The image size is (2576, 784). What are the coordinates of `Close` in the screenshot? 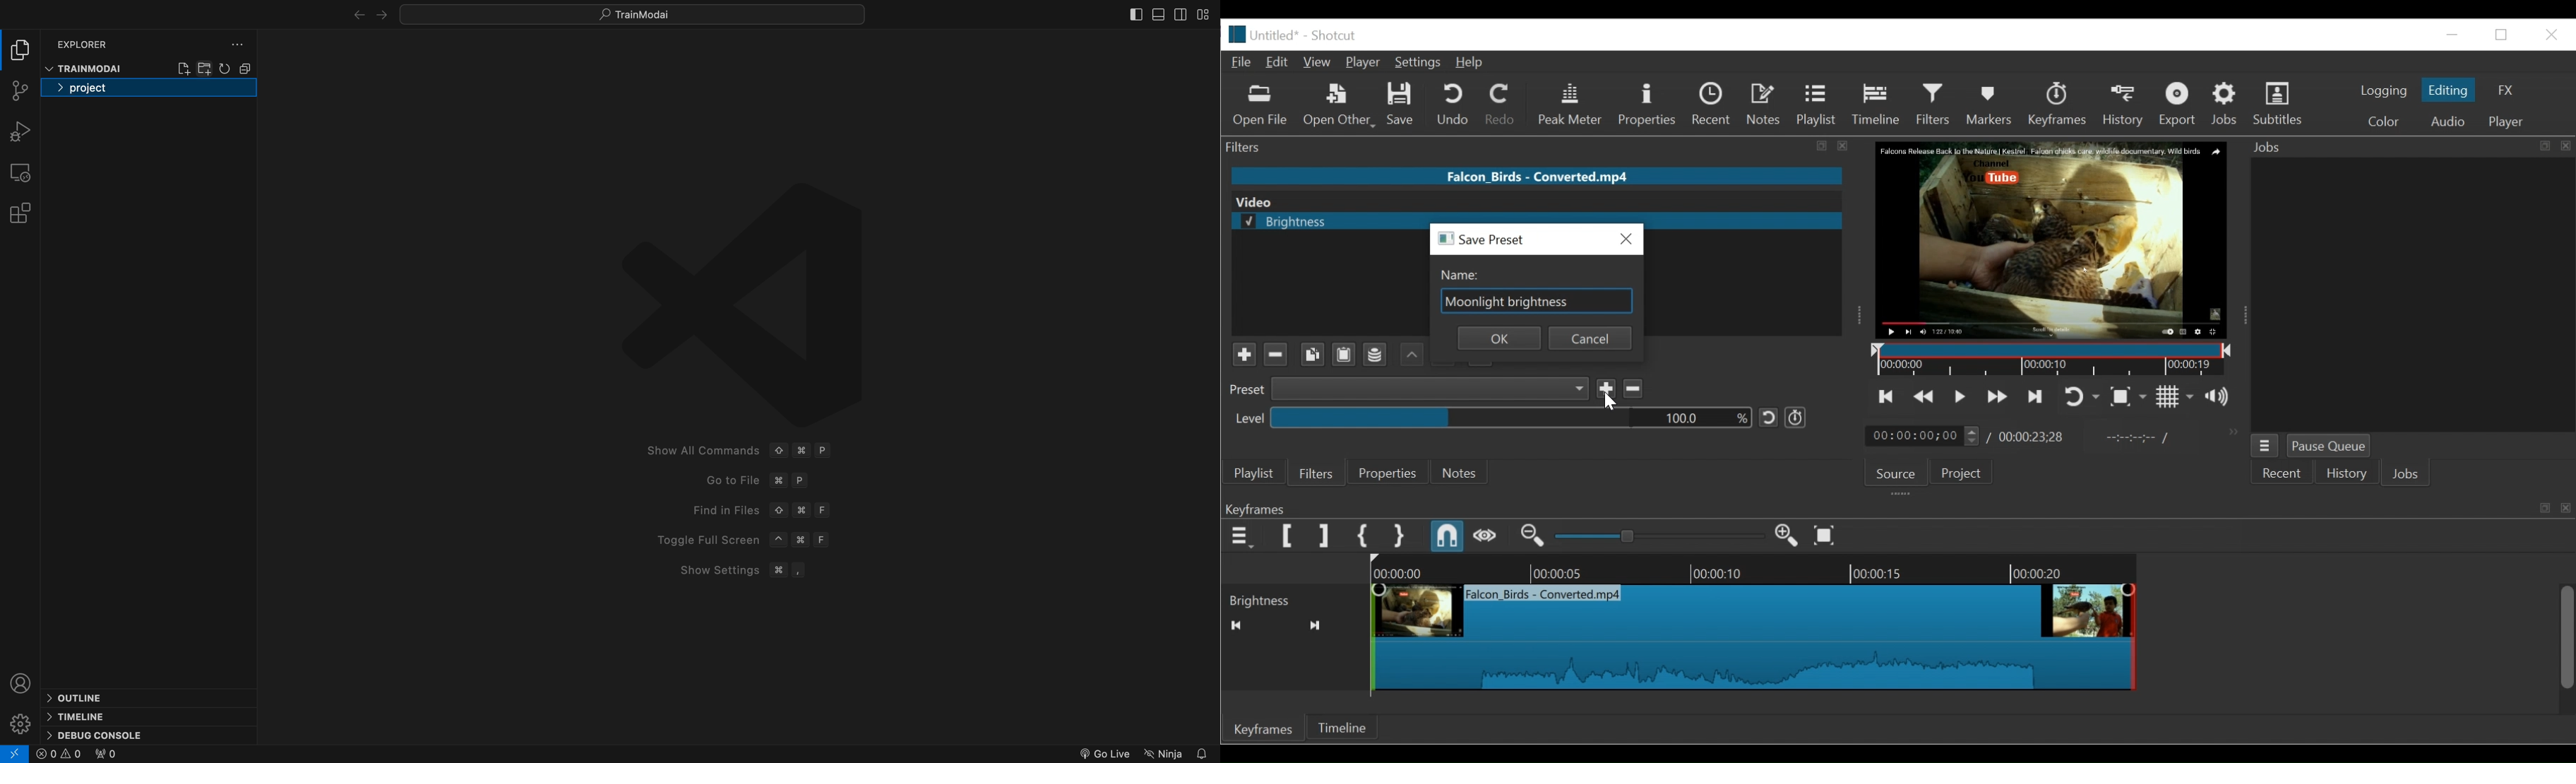 It's located at (2551, 35).